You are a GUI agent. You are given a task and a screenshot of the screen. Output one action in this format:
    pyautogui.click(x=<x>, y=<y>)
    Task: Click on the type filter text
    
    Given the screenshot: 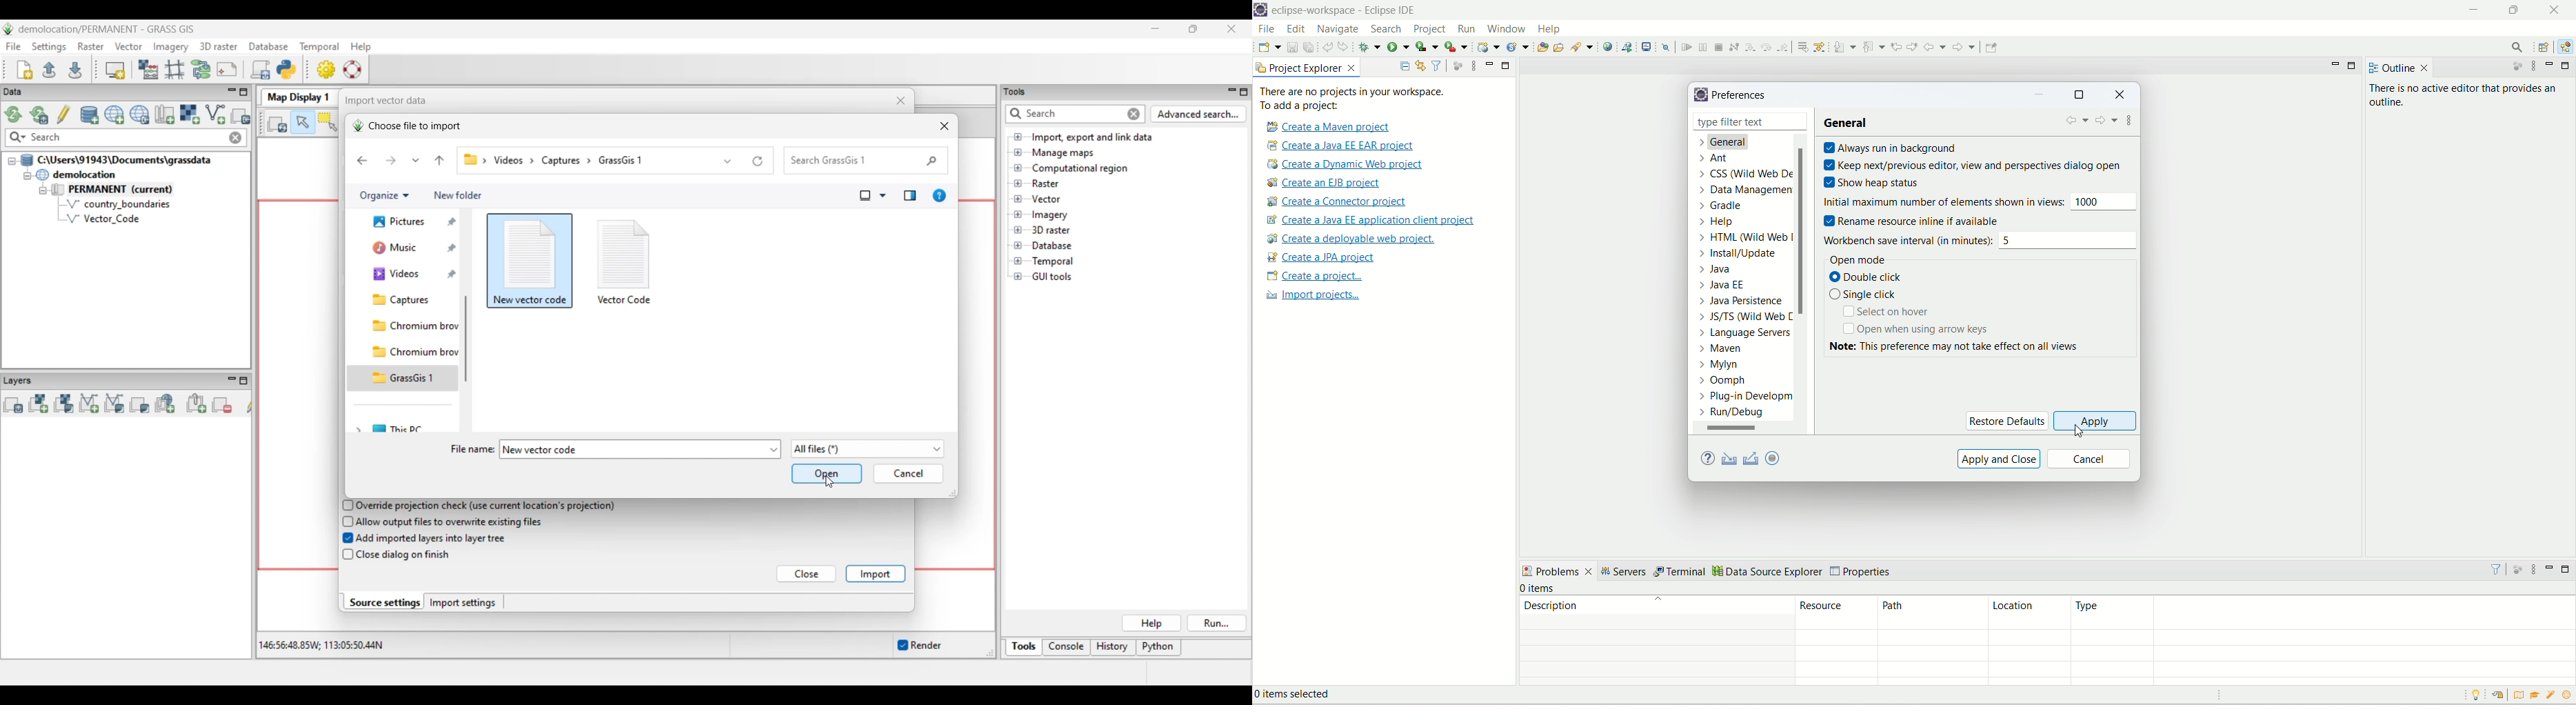 What is the action you would take?
    pyautogui.click(x=1742, y=122)
    